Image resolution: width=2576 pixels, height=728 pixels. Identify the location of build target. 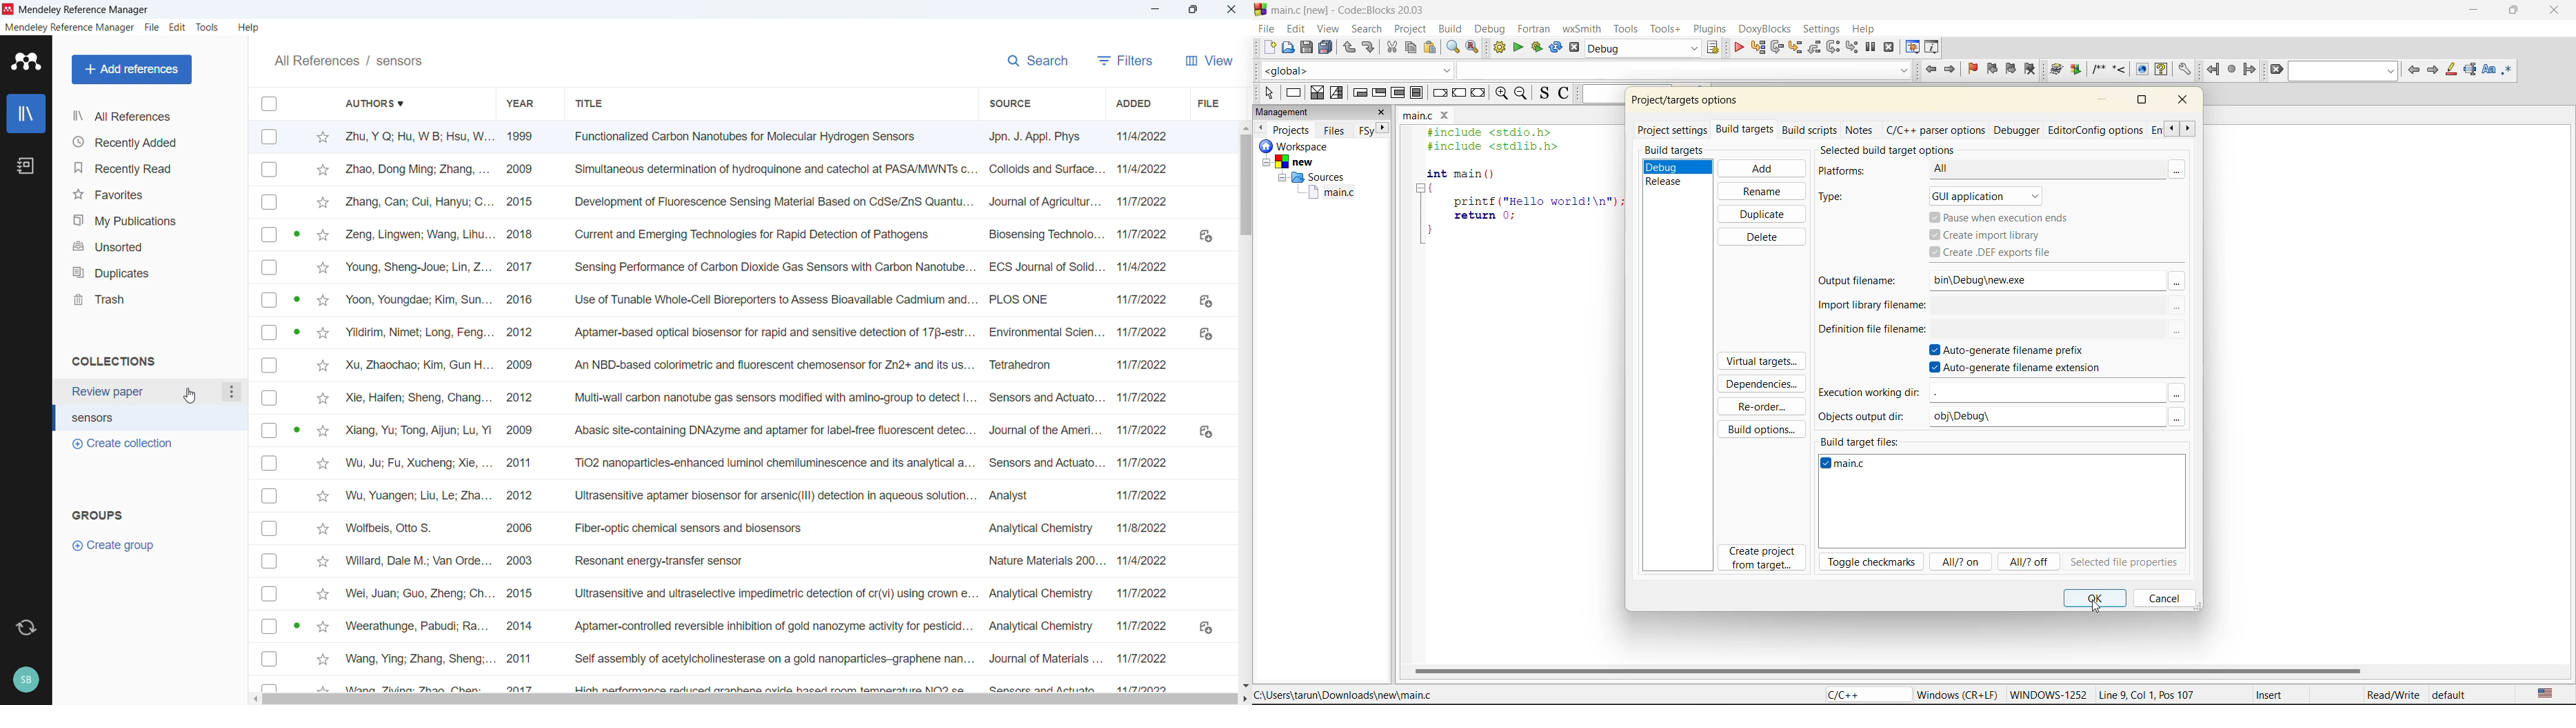
(1644, 49).